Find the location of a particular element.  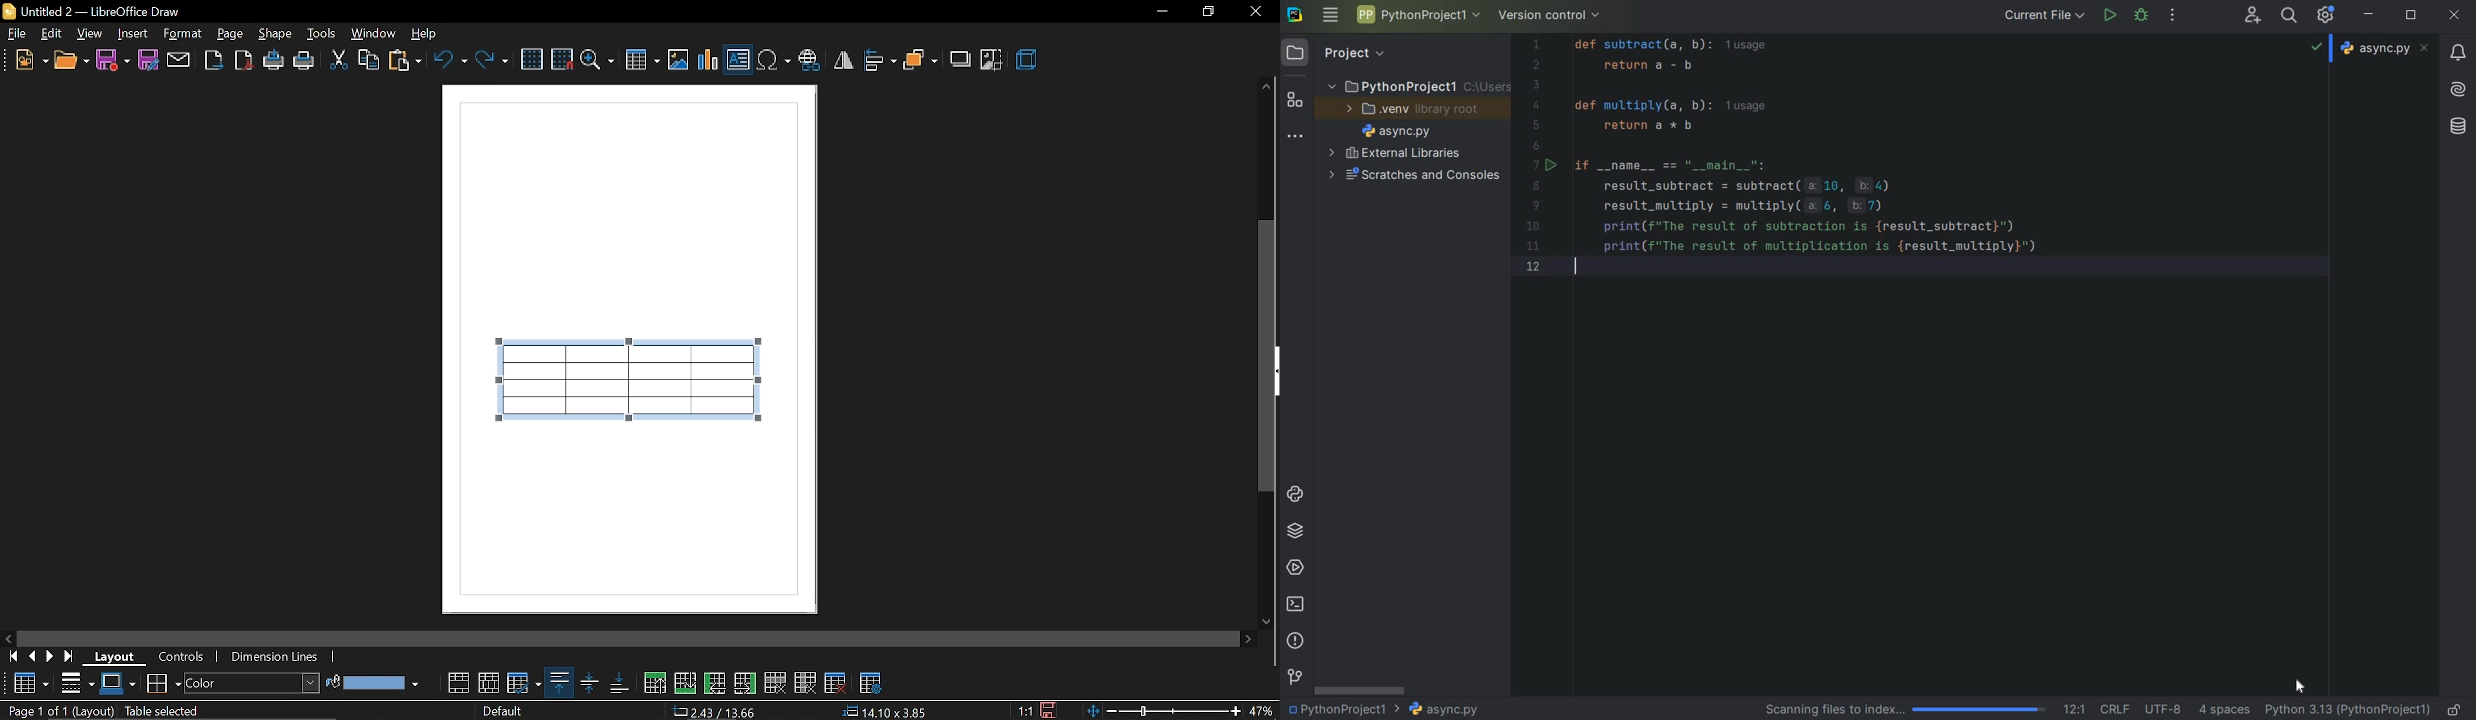

Default is located at coordinates (506, 711).